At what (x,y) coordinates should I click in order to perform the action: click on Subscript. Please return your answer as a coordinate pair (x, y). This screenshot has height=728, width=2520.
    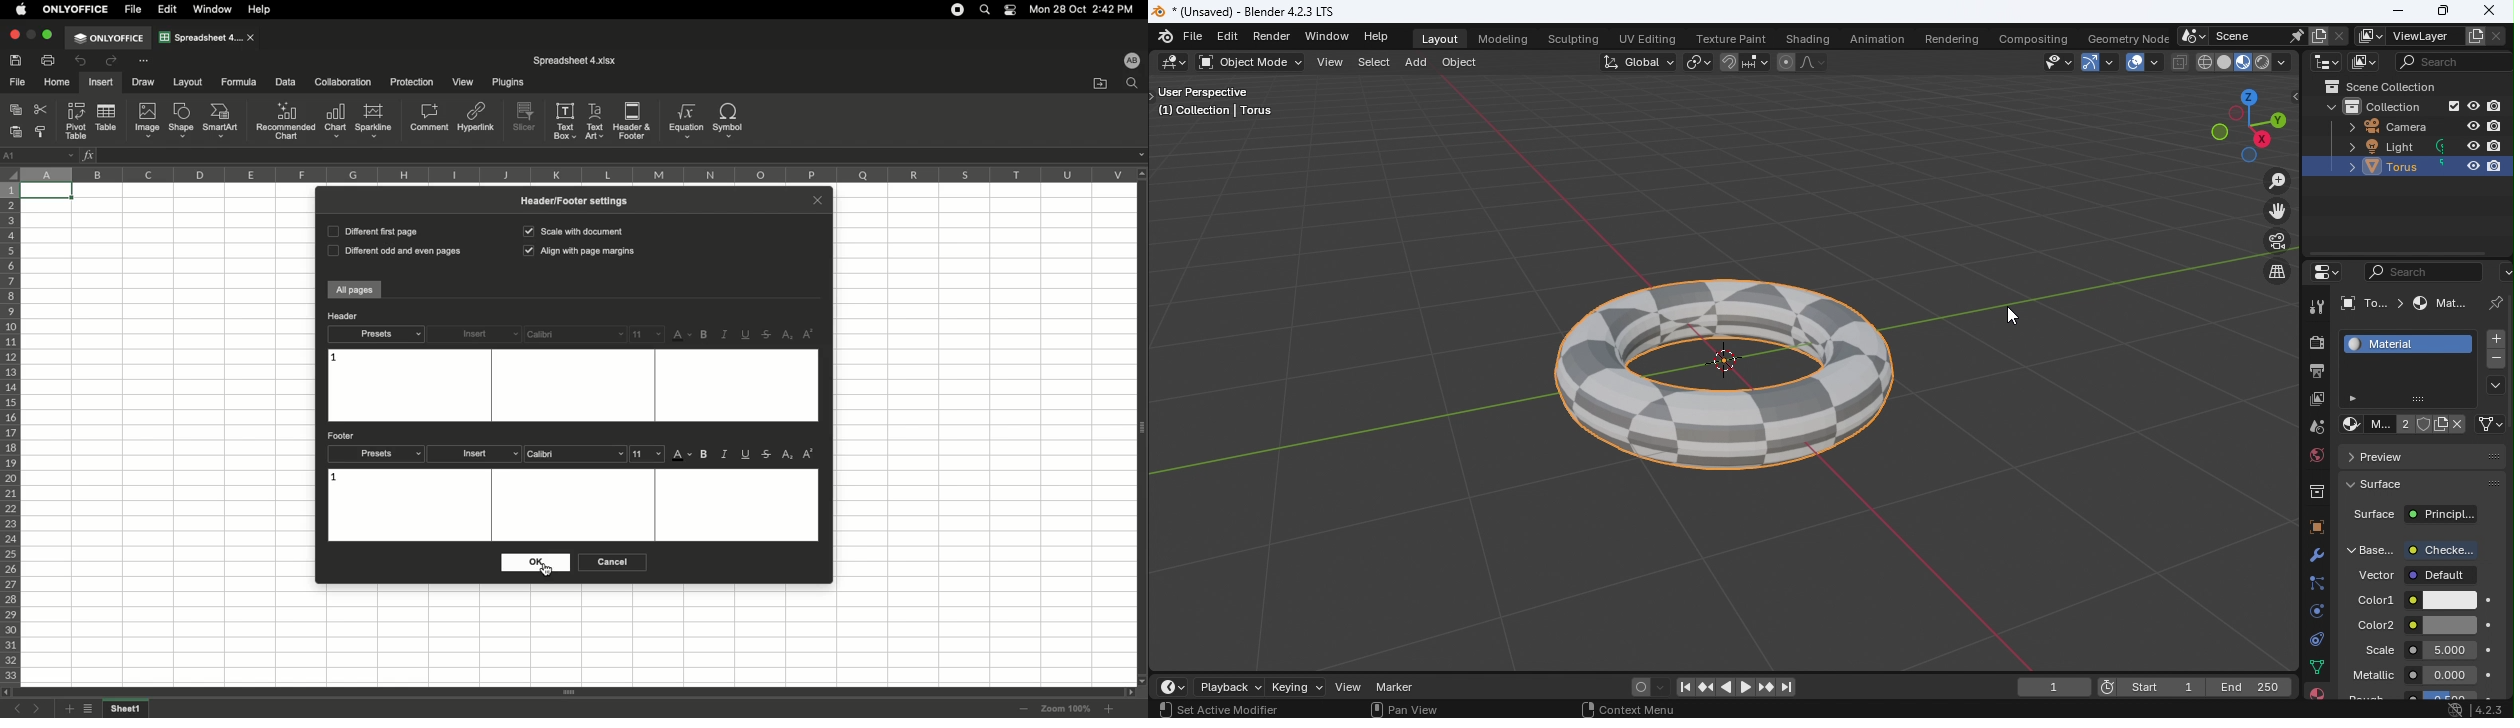
    Looking at the image, I should click on (789, 455).